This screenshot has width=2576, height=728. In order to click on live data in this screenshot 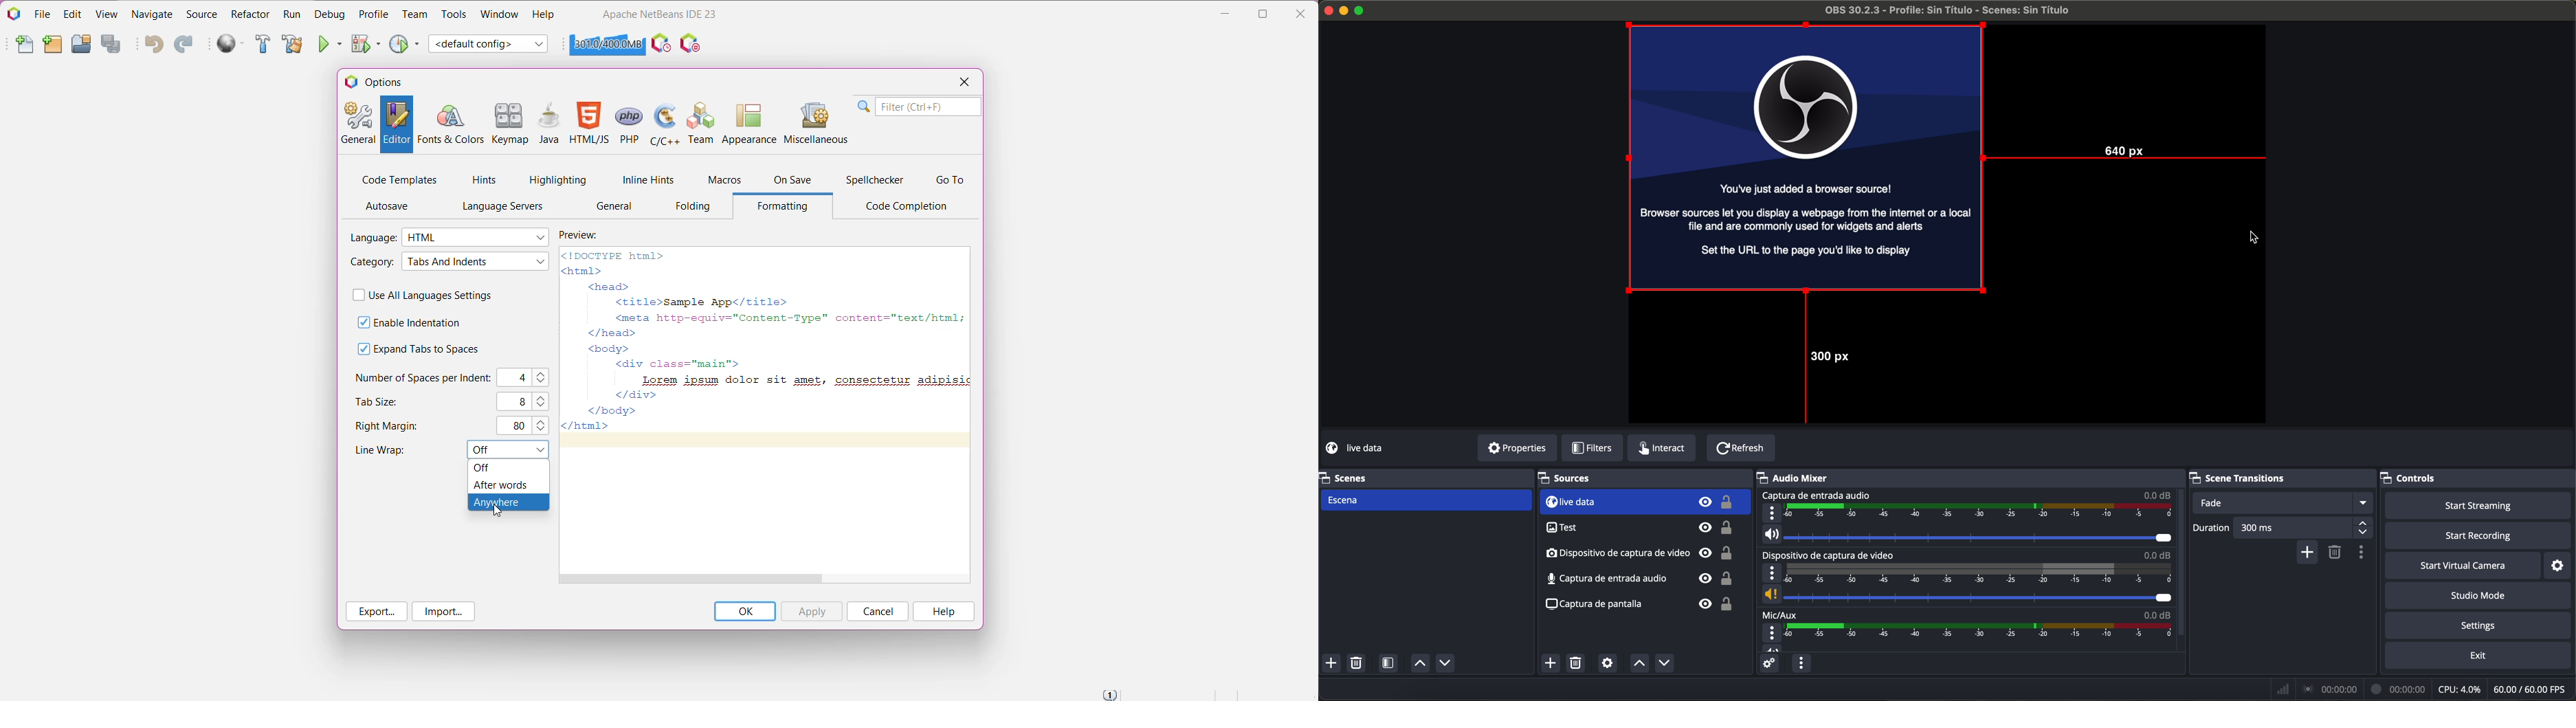, I will do `click(1363, 450)`.